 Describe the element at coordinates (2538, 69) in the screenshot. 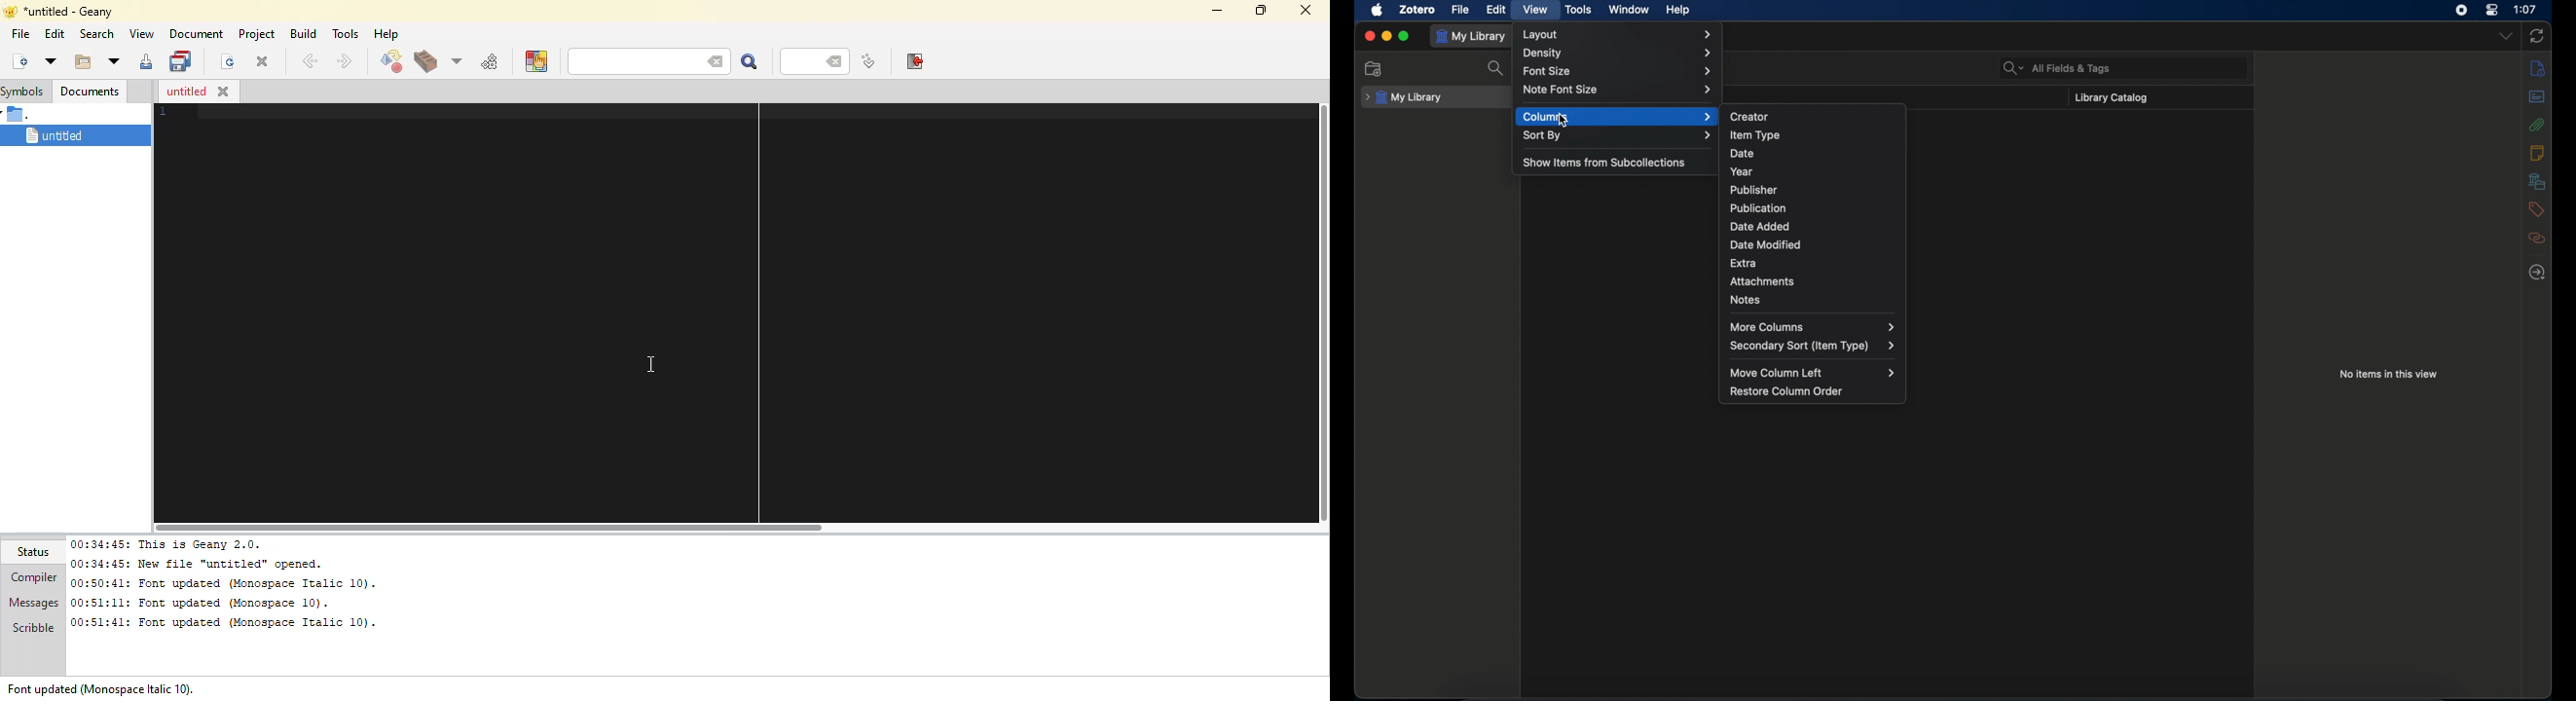

I see `info` at that location.